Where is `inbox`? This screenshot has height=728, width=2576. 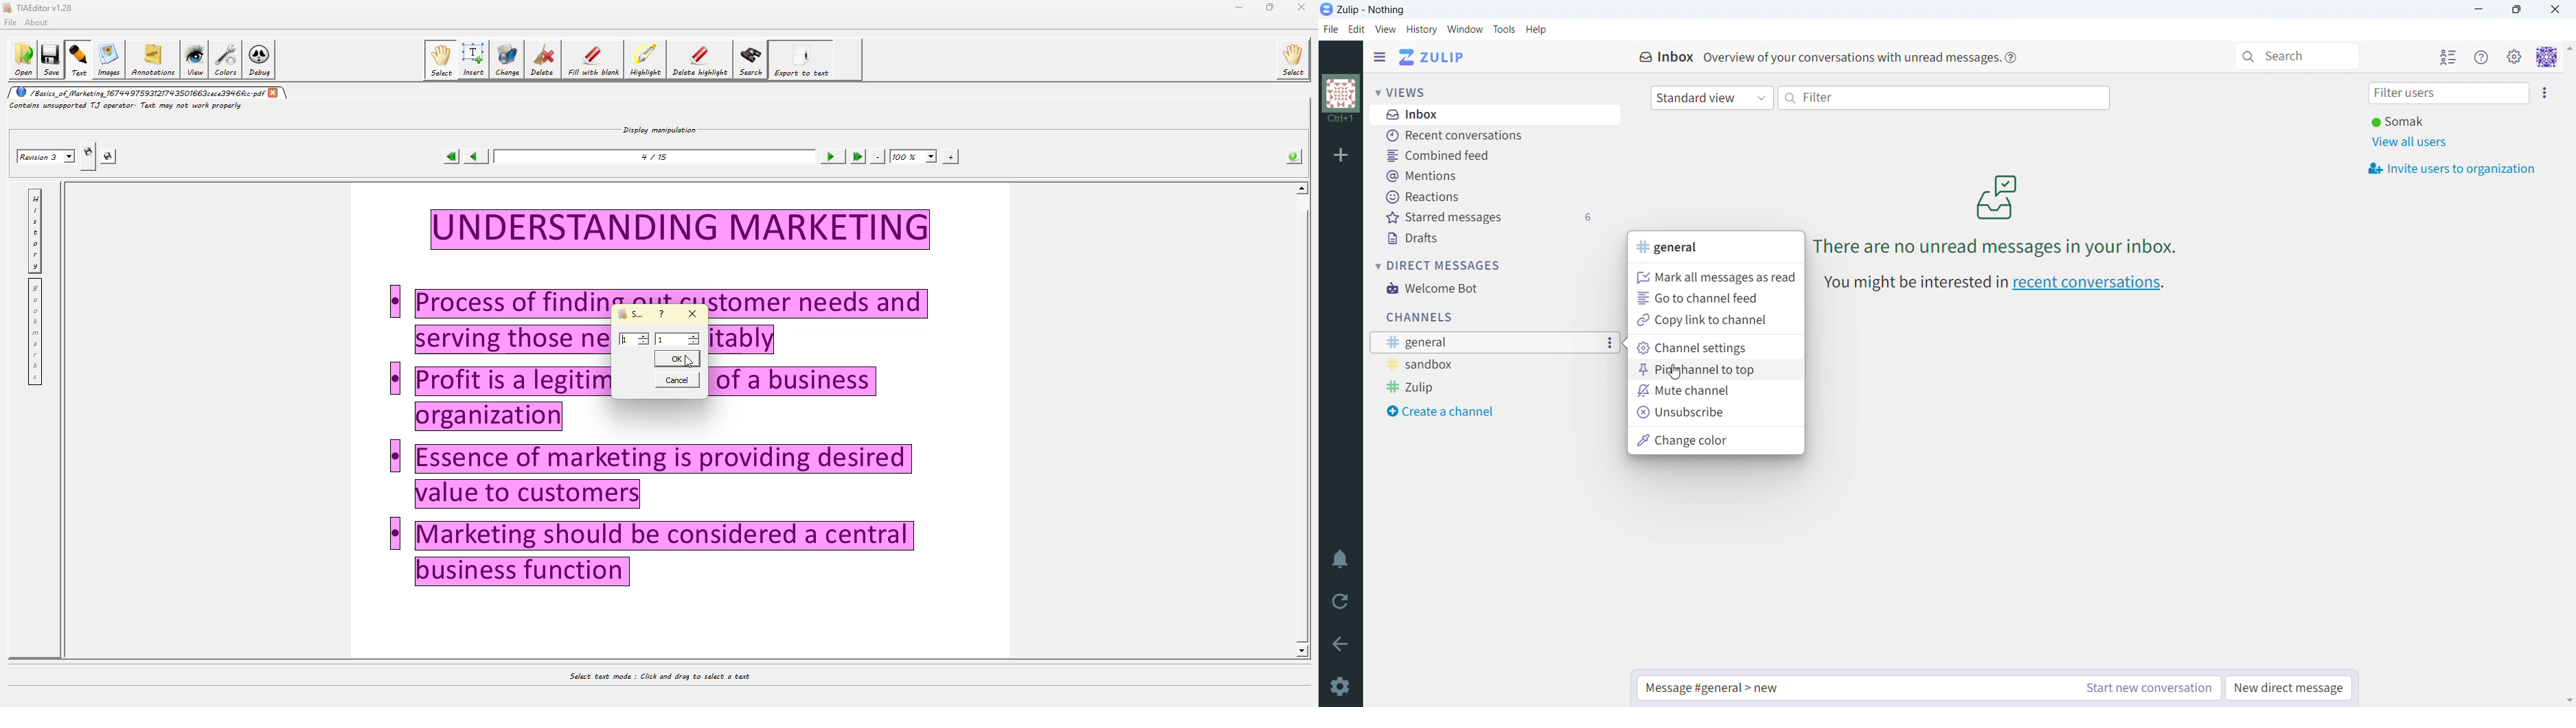
inbox is located at coordinates (1486, 116).